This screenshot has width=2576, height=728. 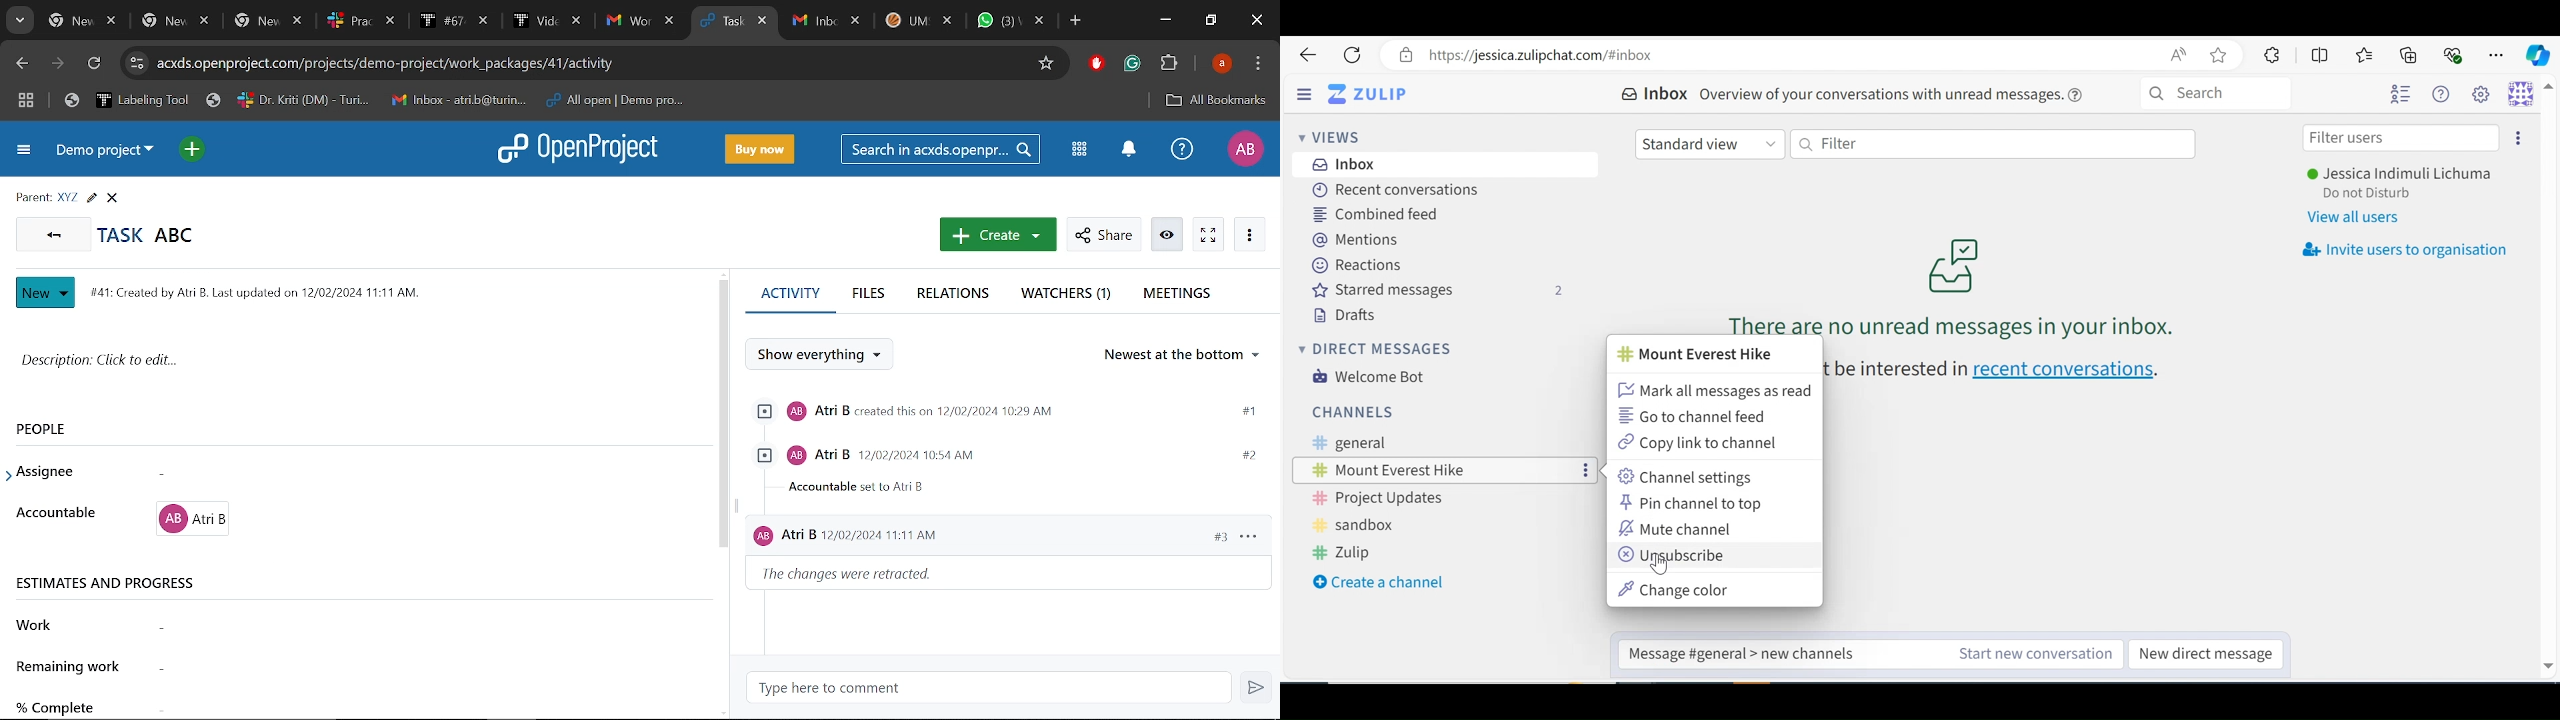 What do you see at coordinates (2318, 54) in the screenshot?
I see `Split screen` at bounding box center [2318, 54].